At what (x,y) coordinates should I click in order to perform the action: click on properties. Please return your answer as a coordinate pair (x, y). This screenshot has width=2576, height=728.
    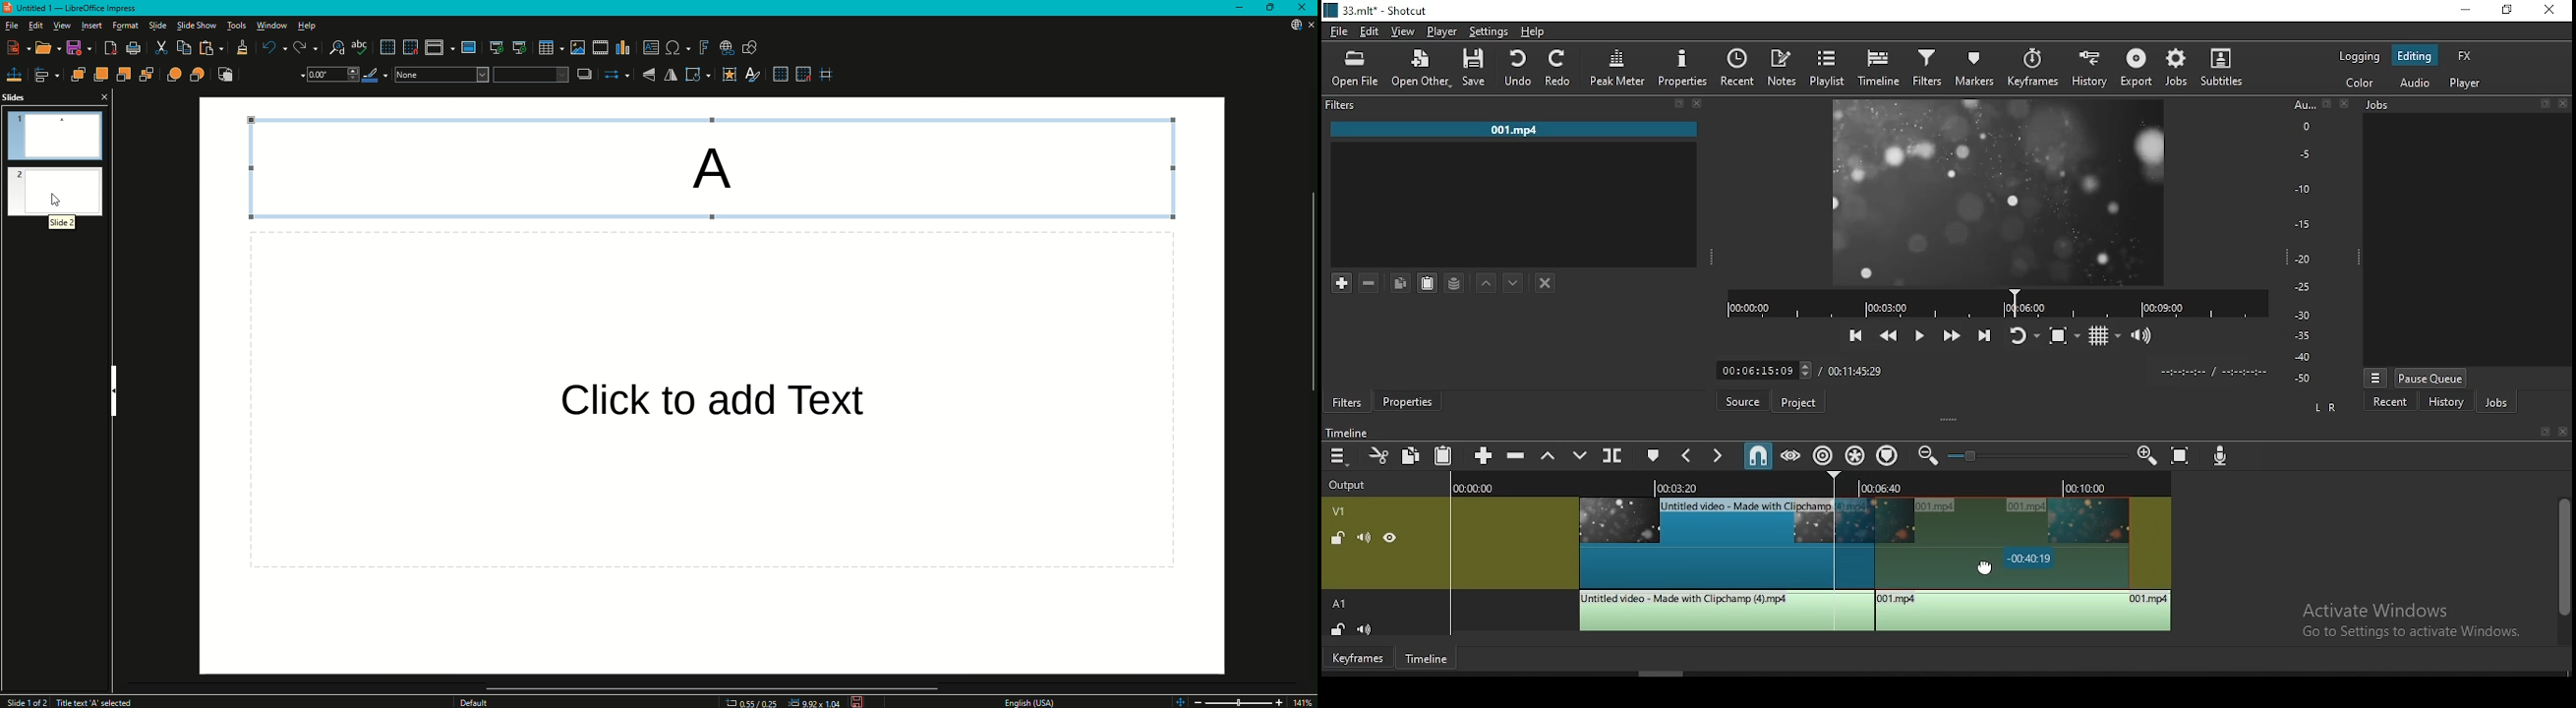
    Looking at the image, I should click on (1685, 66).